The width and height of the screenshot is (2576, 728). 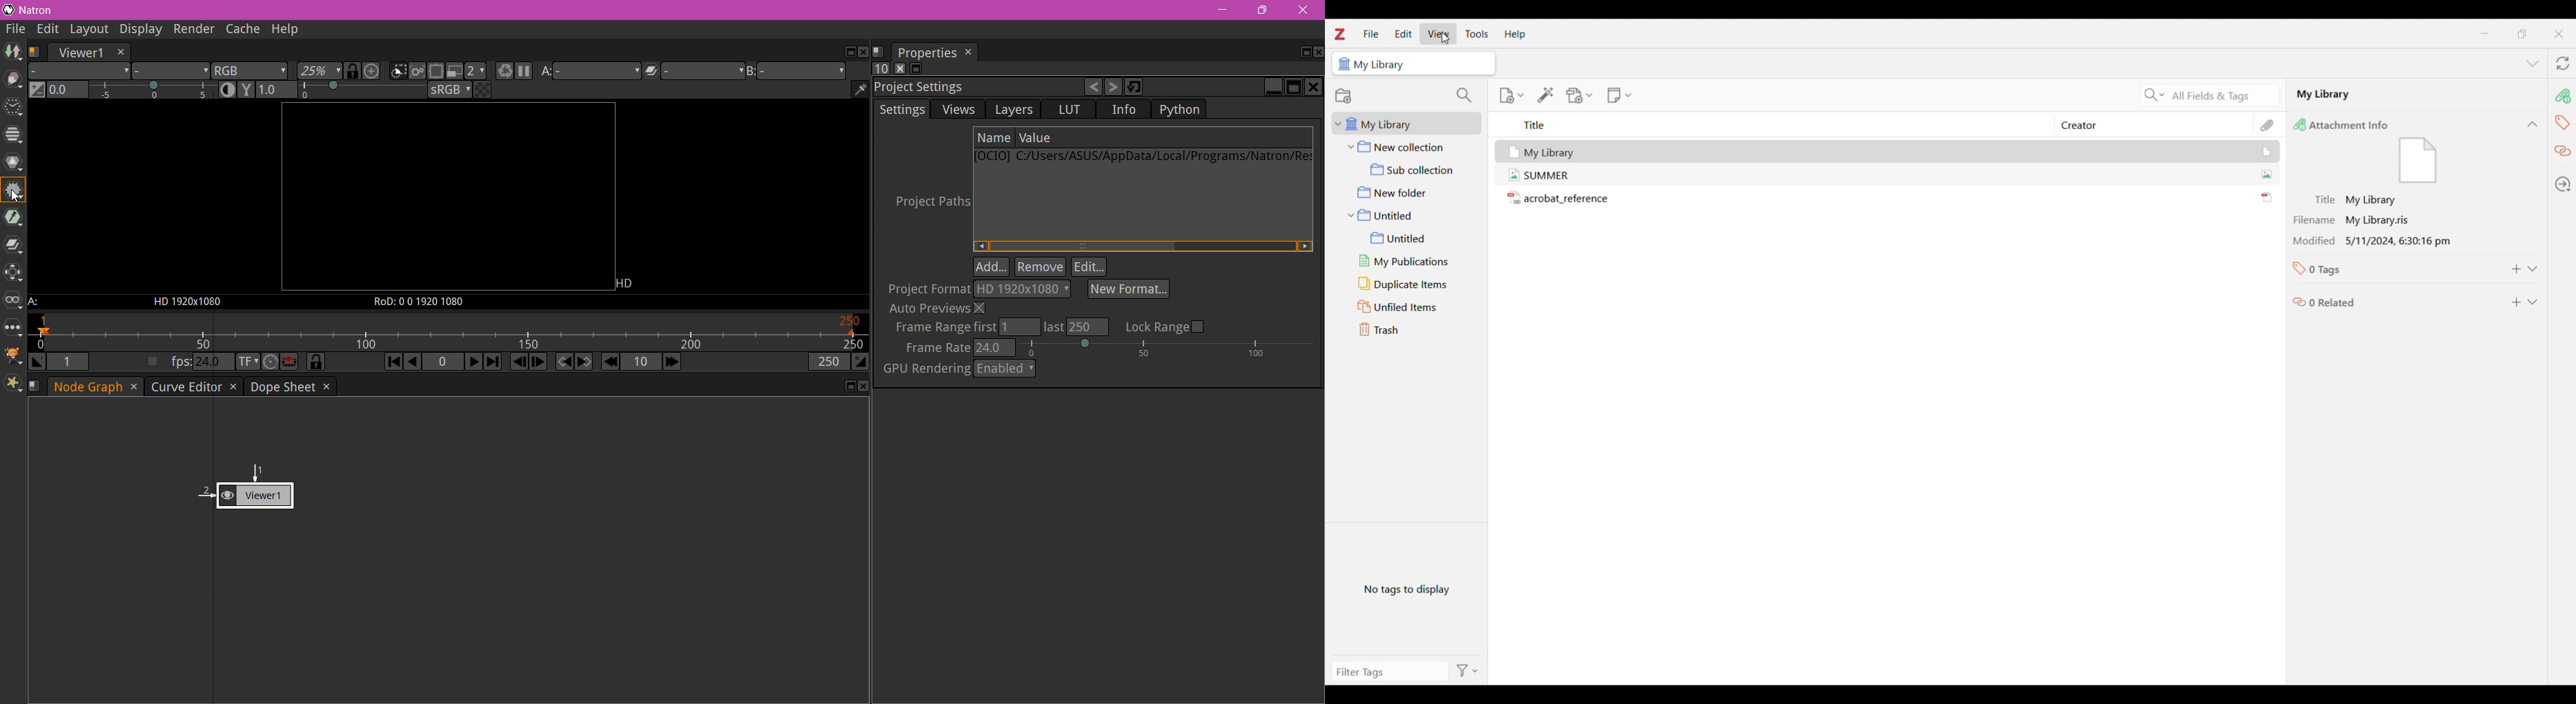 What do you see at coordinates (2516, 302) in the screenshot?
I see `Add to related` at bounding box center [2516, 302].